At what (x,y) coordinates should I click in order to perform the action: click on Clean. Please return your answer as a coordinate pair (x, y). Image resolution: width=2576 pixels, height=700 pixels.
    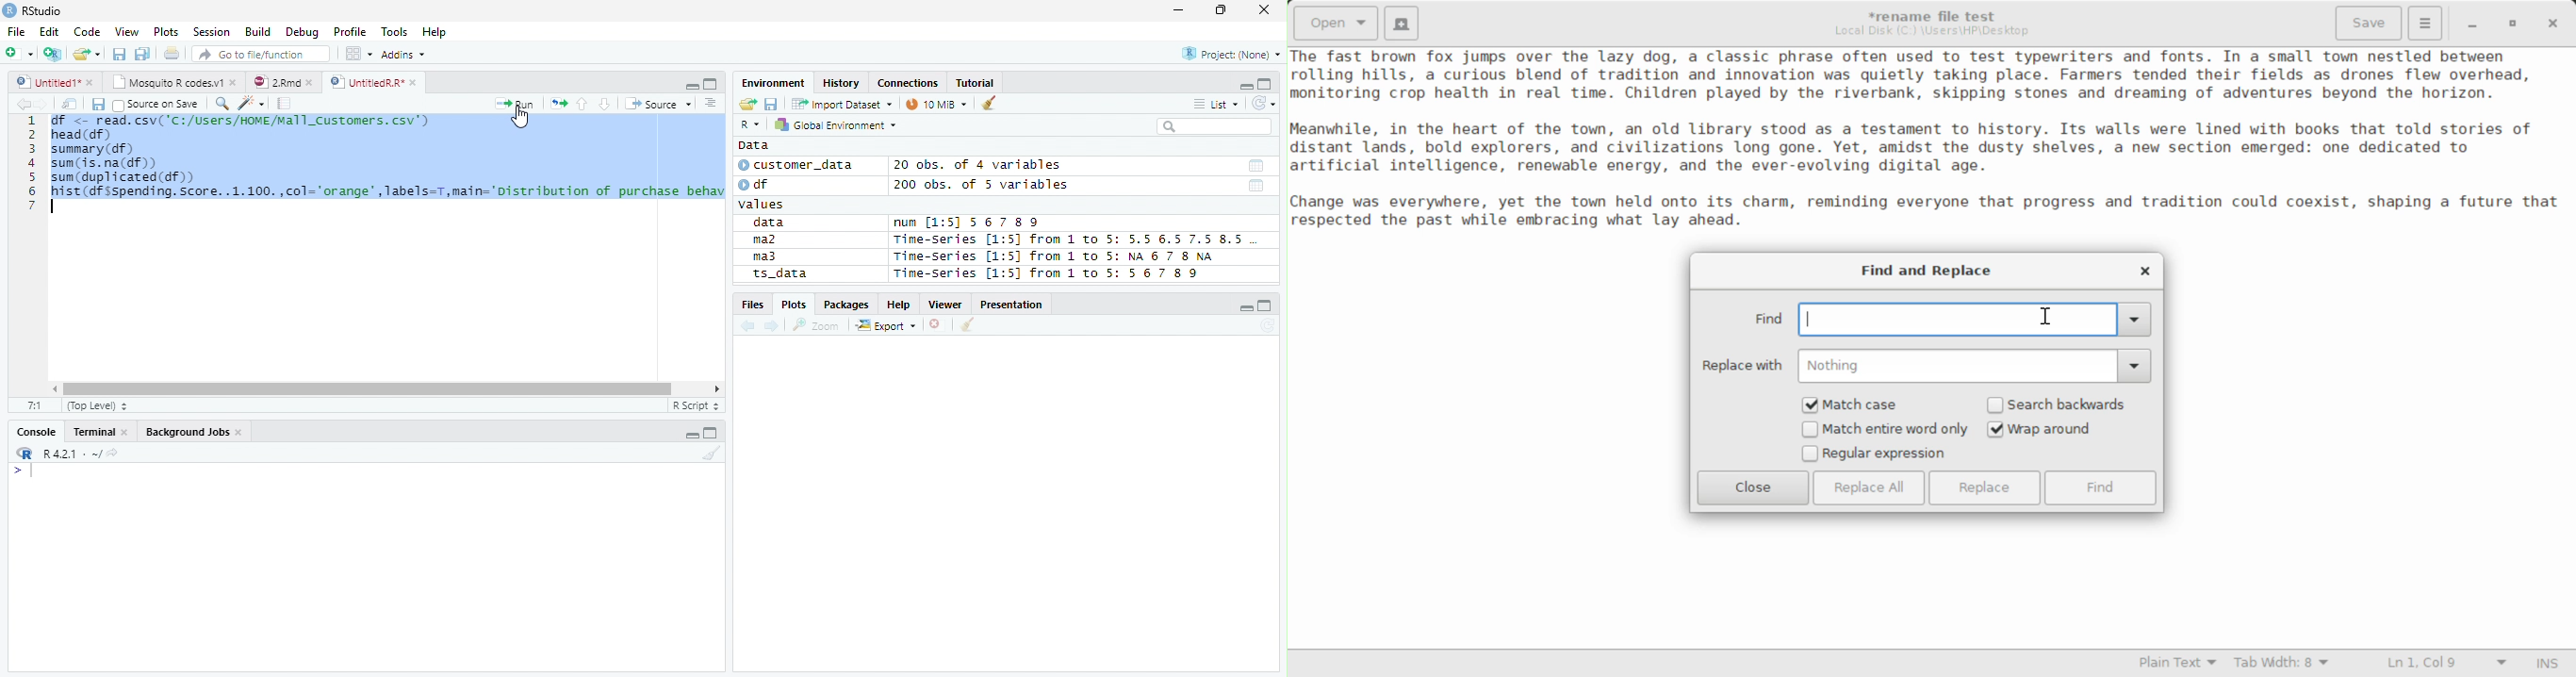
    Looking at the image, I should click on (991, 102).